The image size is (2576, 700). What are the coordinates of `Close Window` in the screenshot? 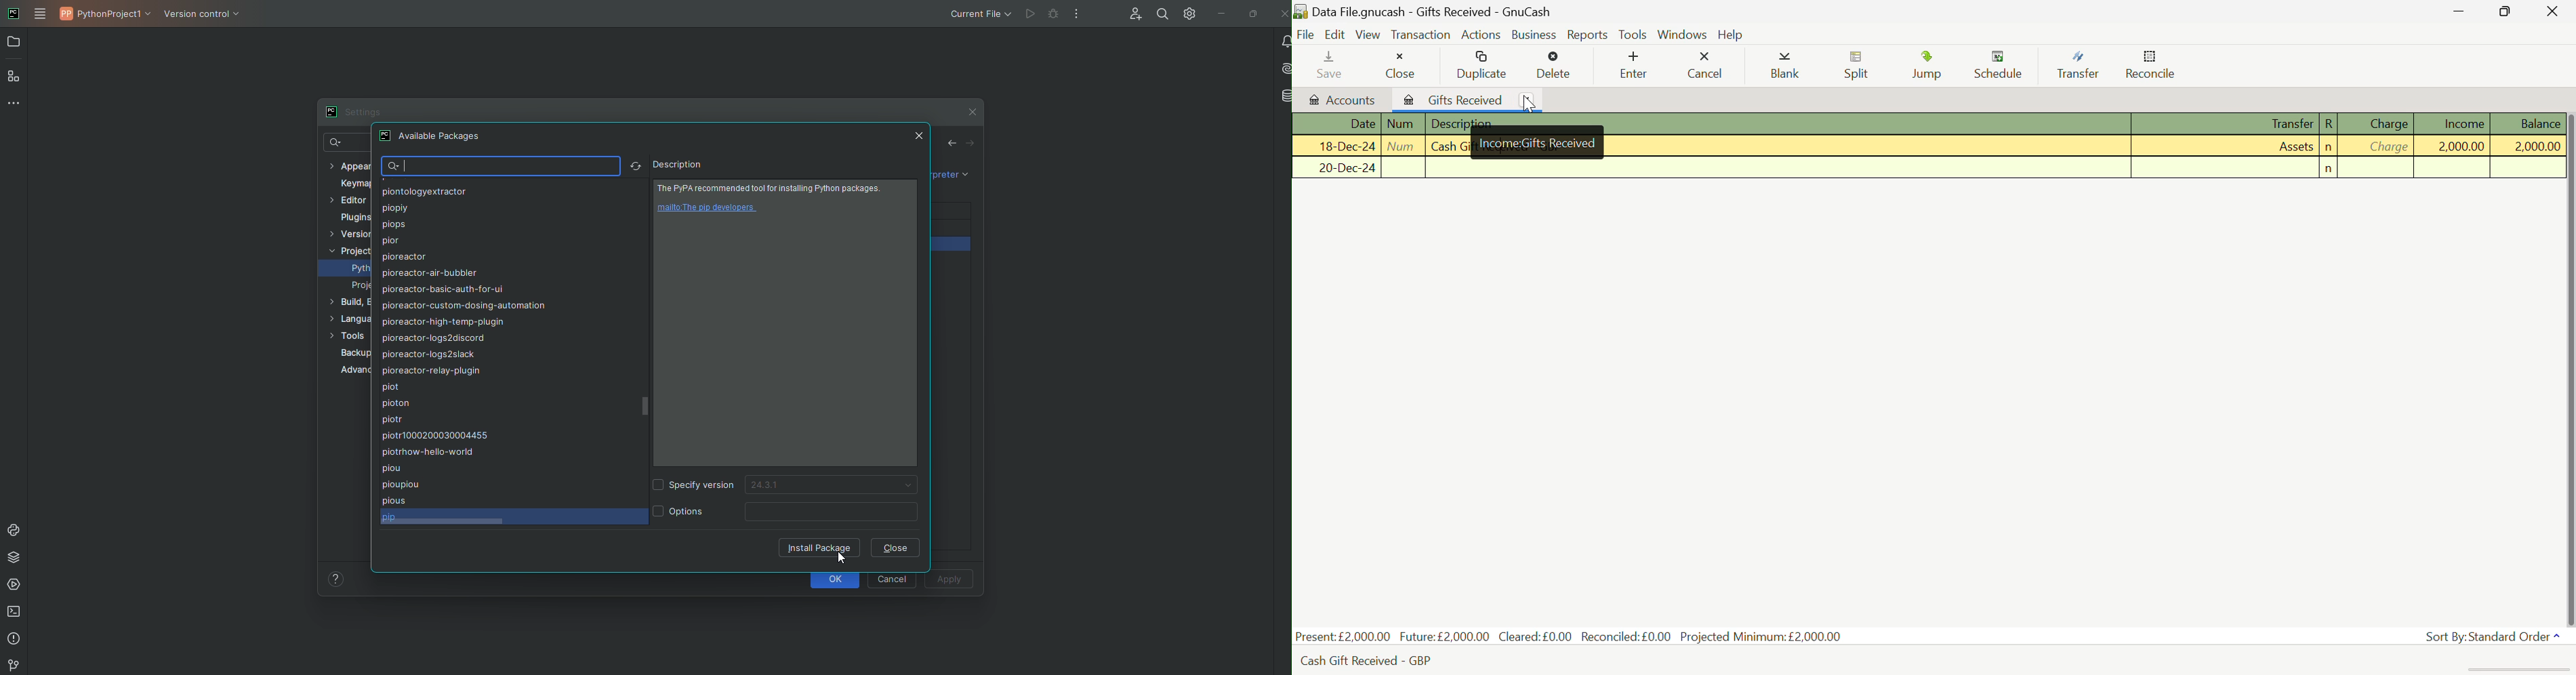 It's located at (2555, 10).